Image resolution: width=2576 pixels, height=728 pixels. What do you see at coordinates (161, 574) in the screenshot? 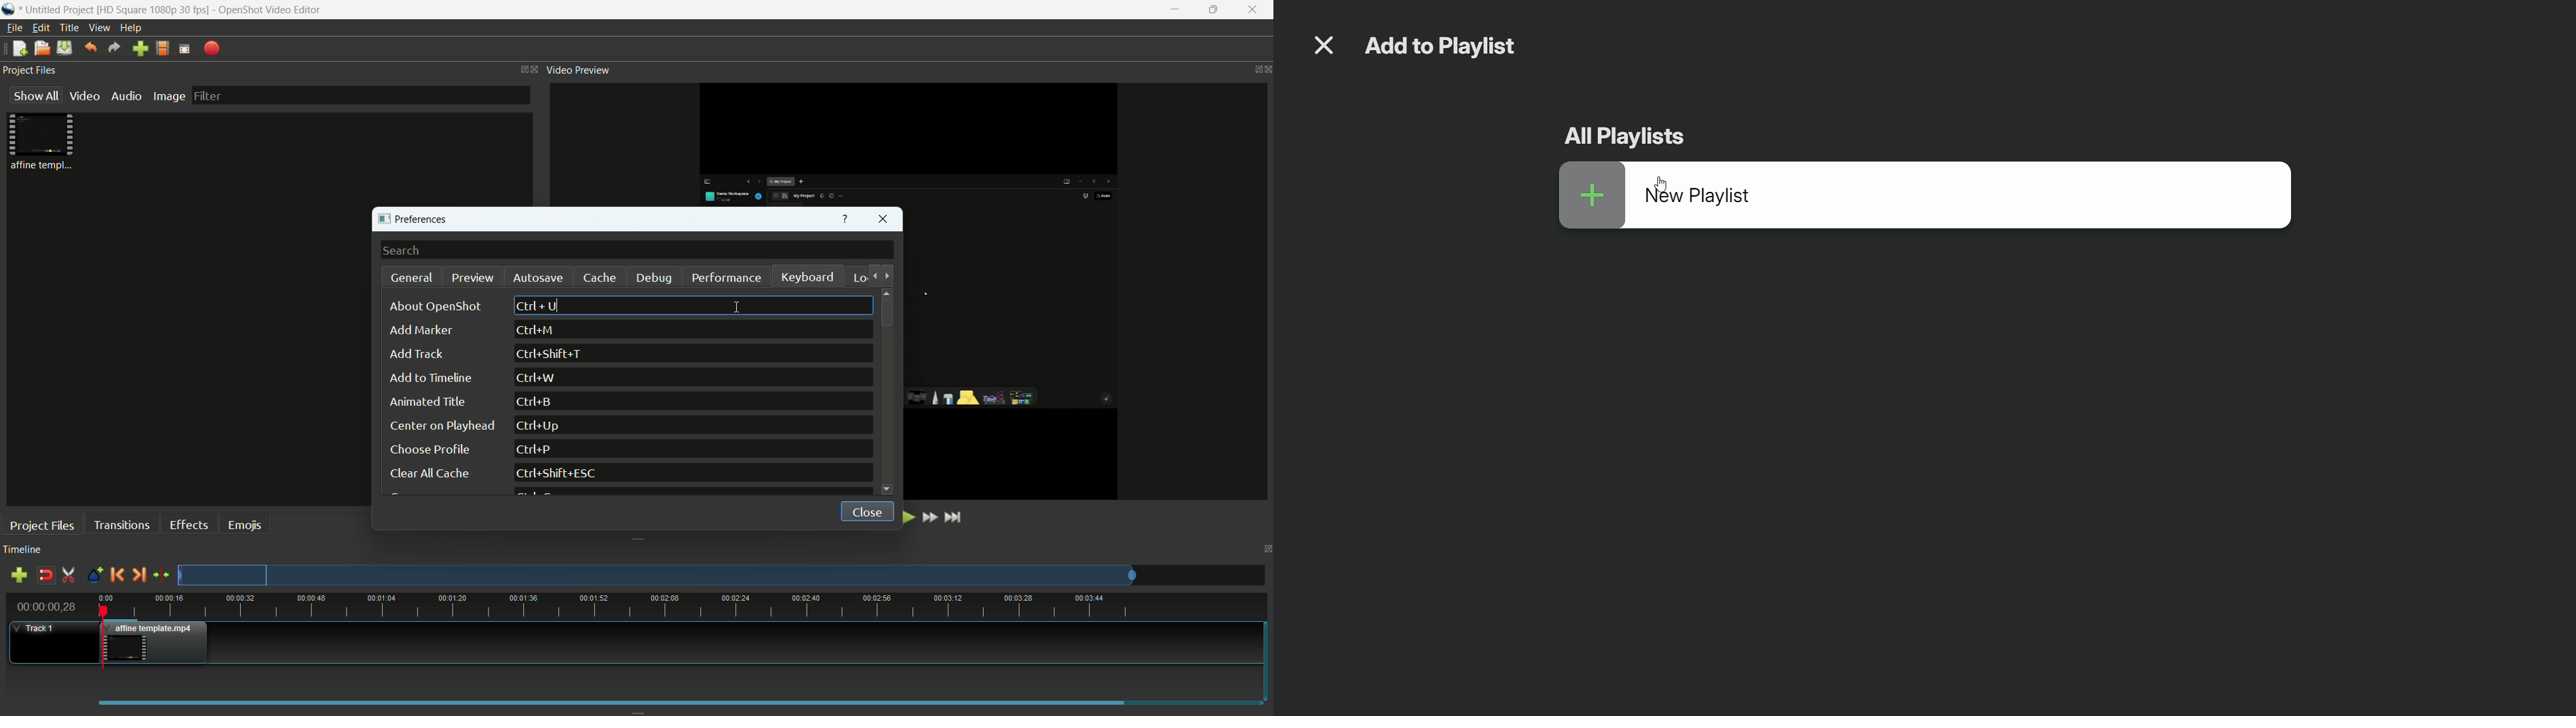
I see `center the timeline on the playhead` at bounding box center [161, 574].